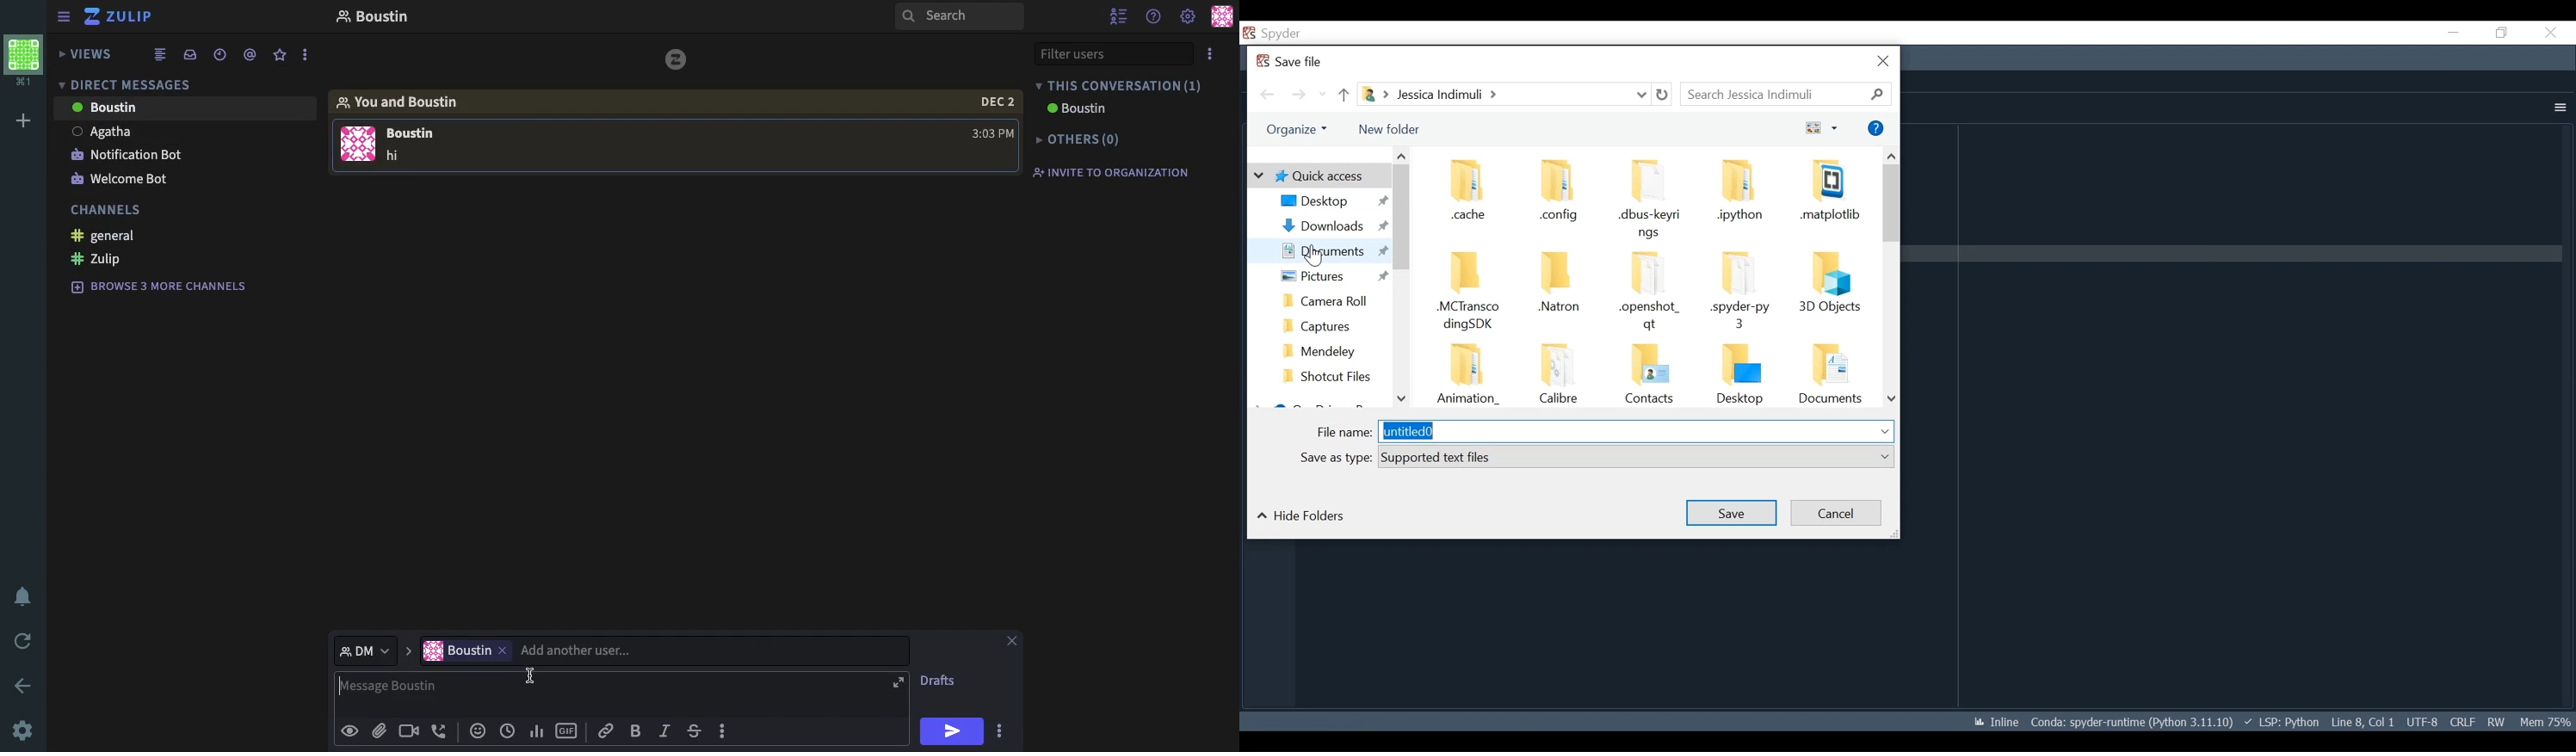 This screenshot has width=2576, height=756. What do you see at coordinates (407, 730) in the screenshot?
I see `video call` at bounding box center [407, 730].